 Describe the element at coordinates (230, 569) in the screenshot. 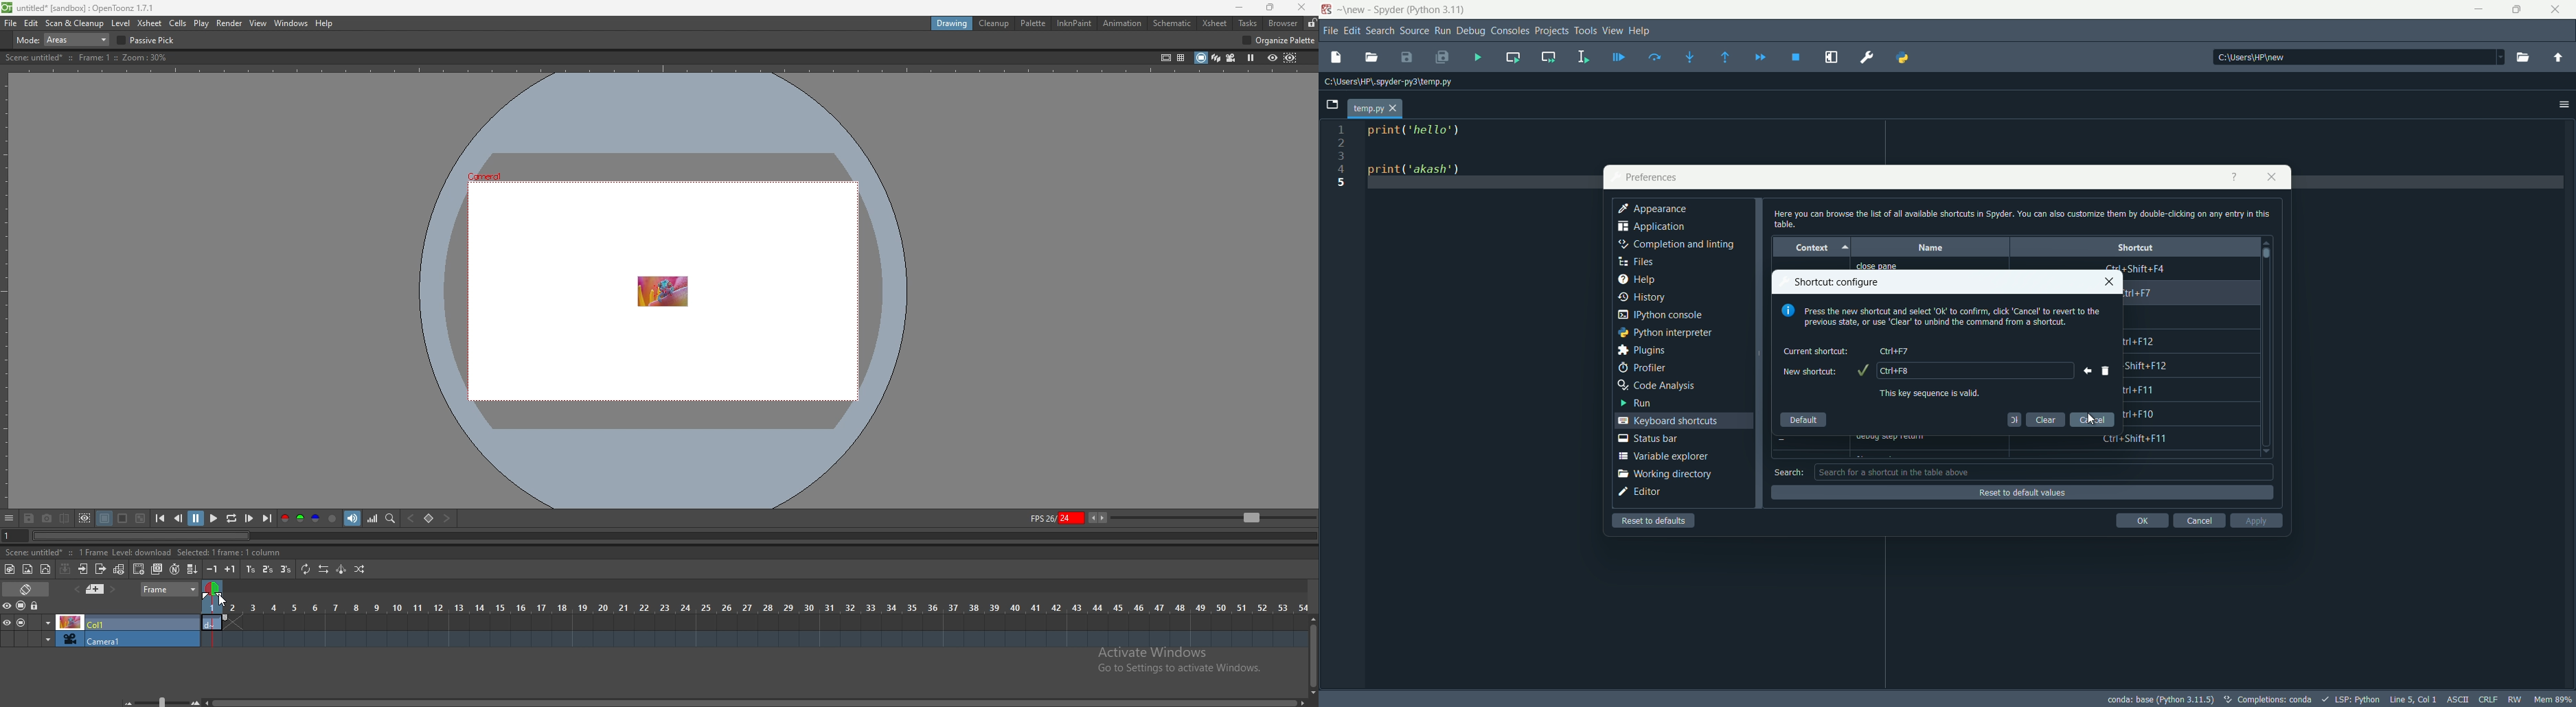

I see `increase step` at that location.